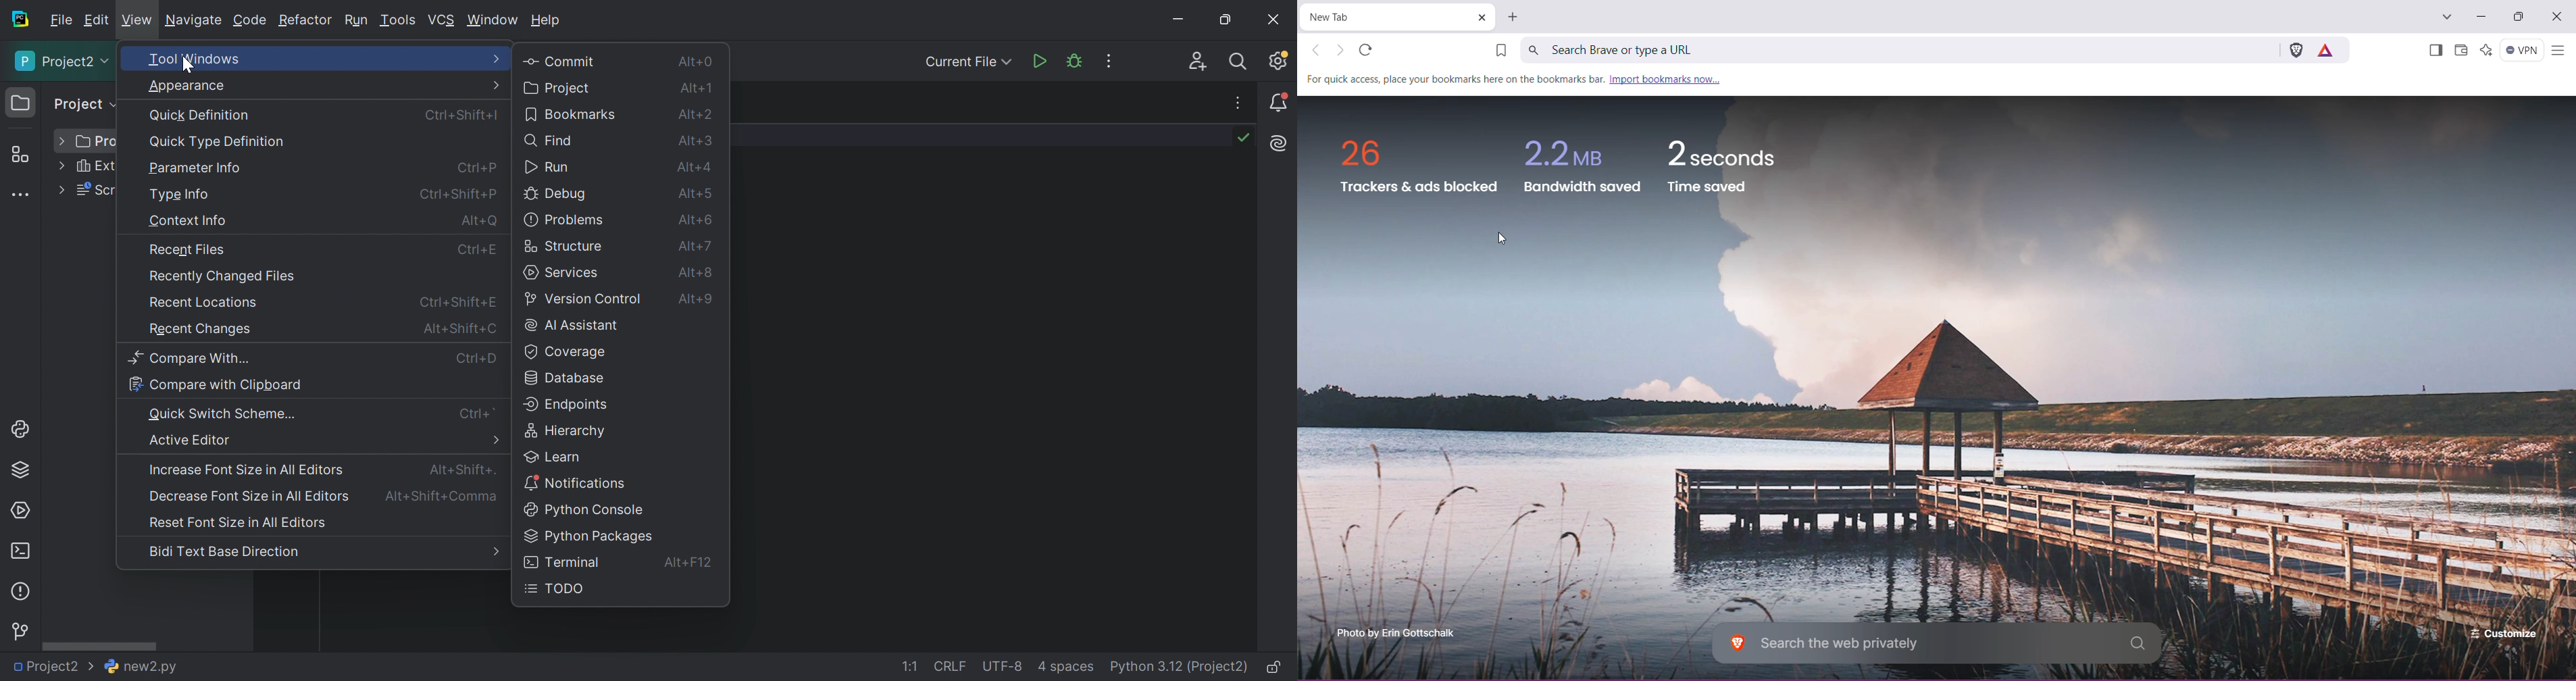 The image size is (2576, 700). I want to click on More, so click(495, 551).